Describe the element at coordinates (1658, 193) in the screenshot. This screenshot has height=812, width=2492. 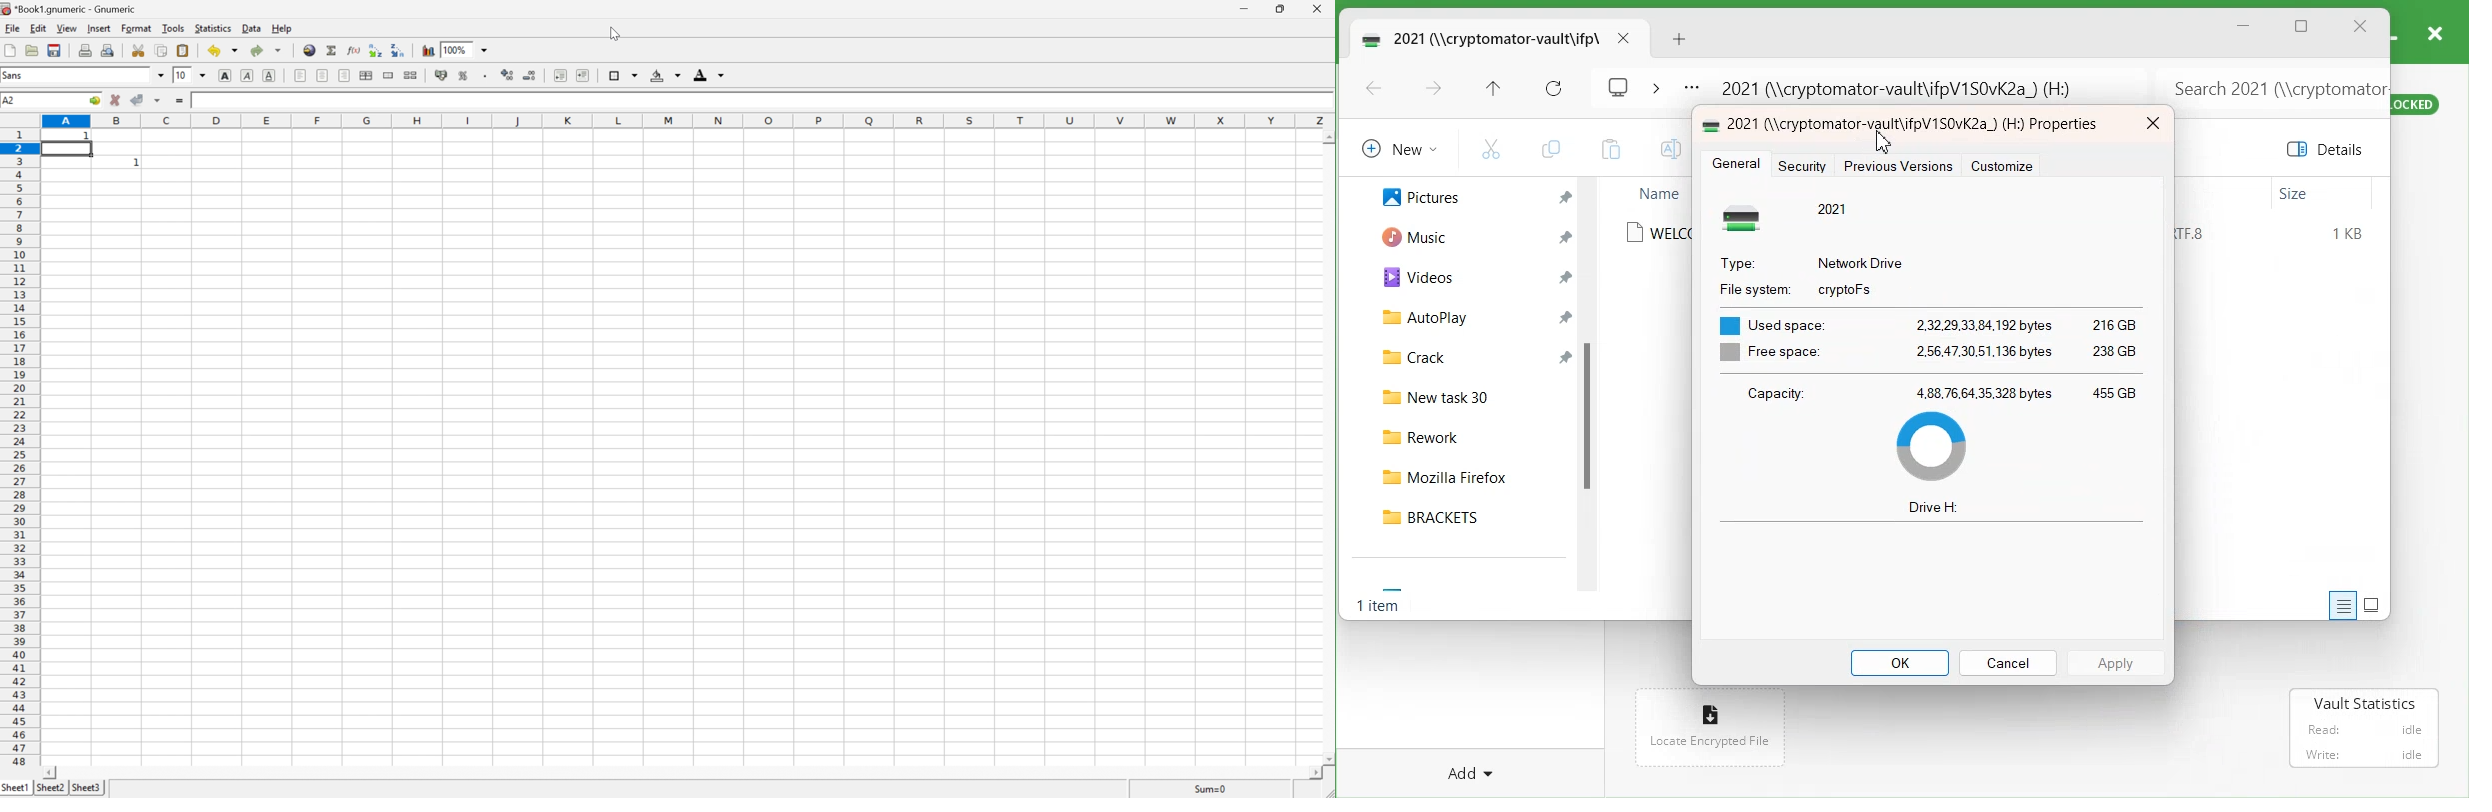
I see `Name` at that location.